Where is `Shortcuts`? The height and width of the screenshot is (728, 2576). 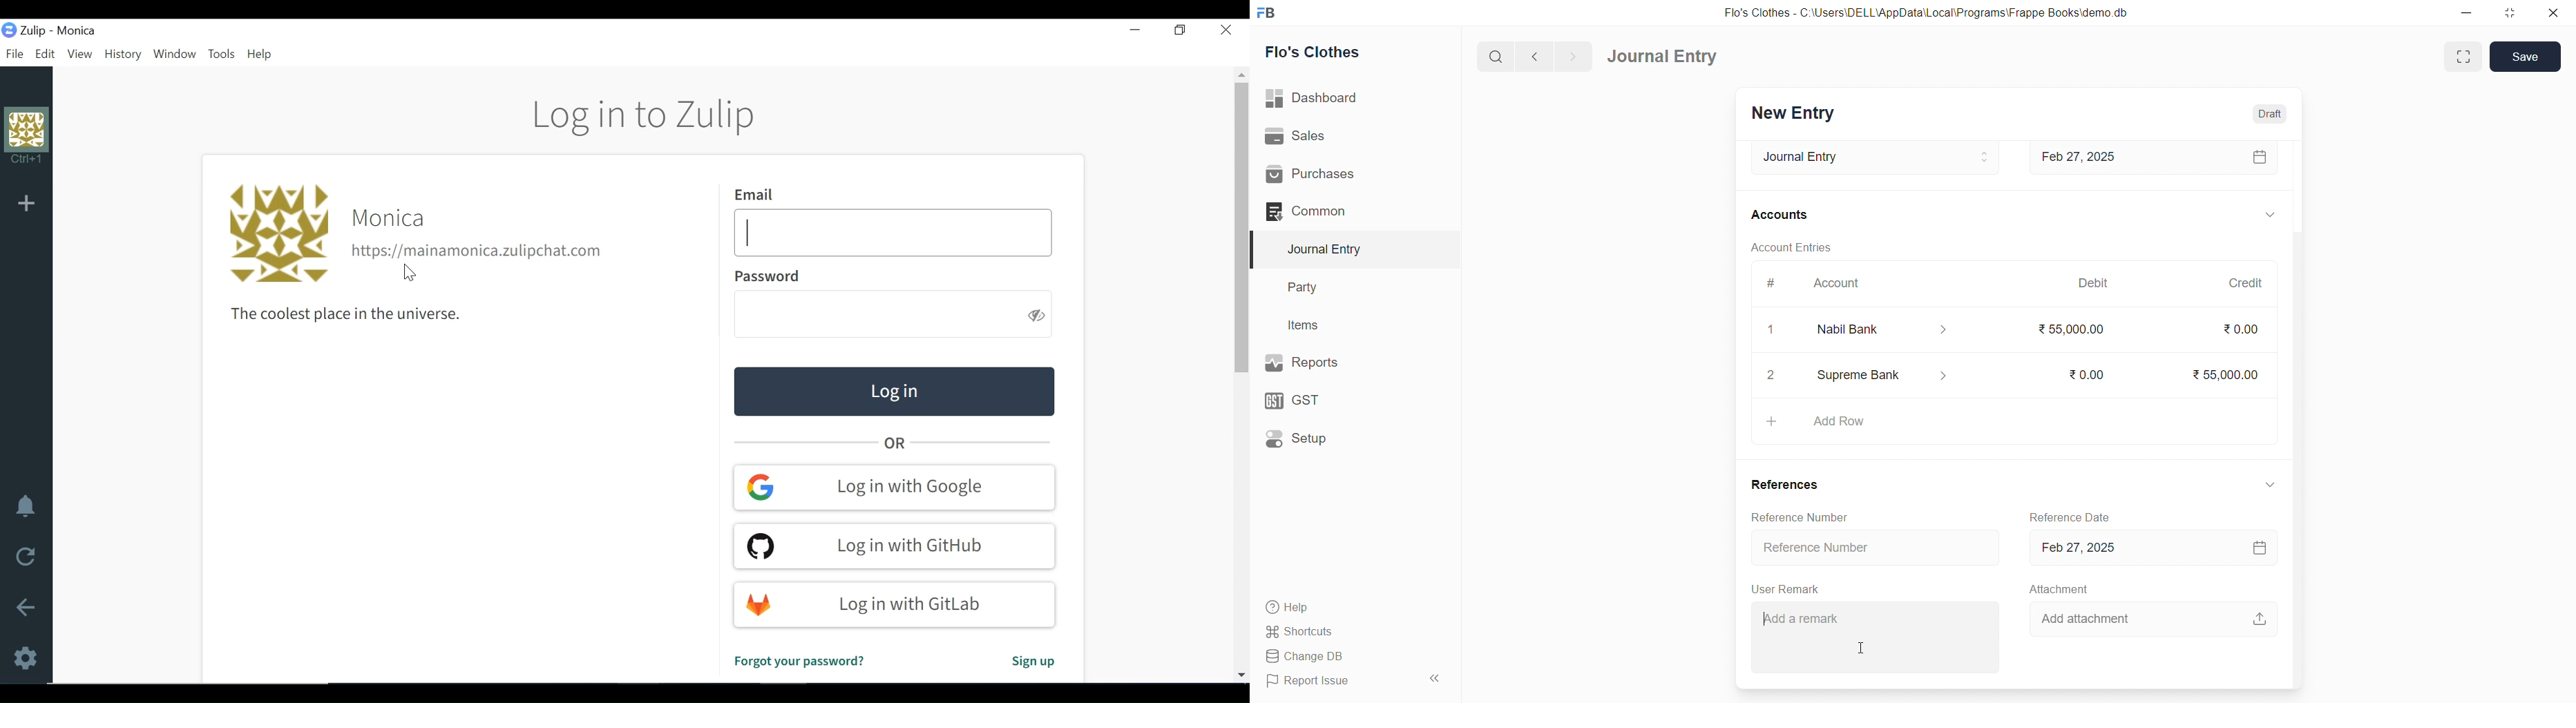
Shortcuts is located at coordinates (1333, 633).